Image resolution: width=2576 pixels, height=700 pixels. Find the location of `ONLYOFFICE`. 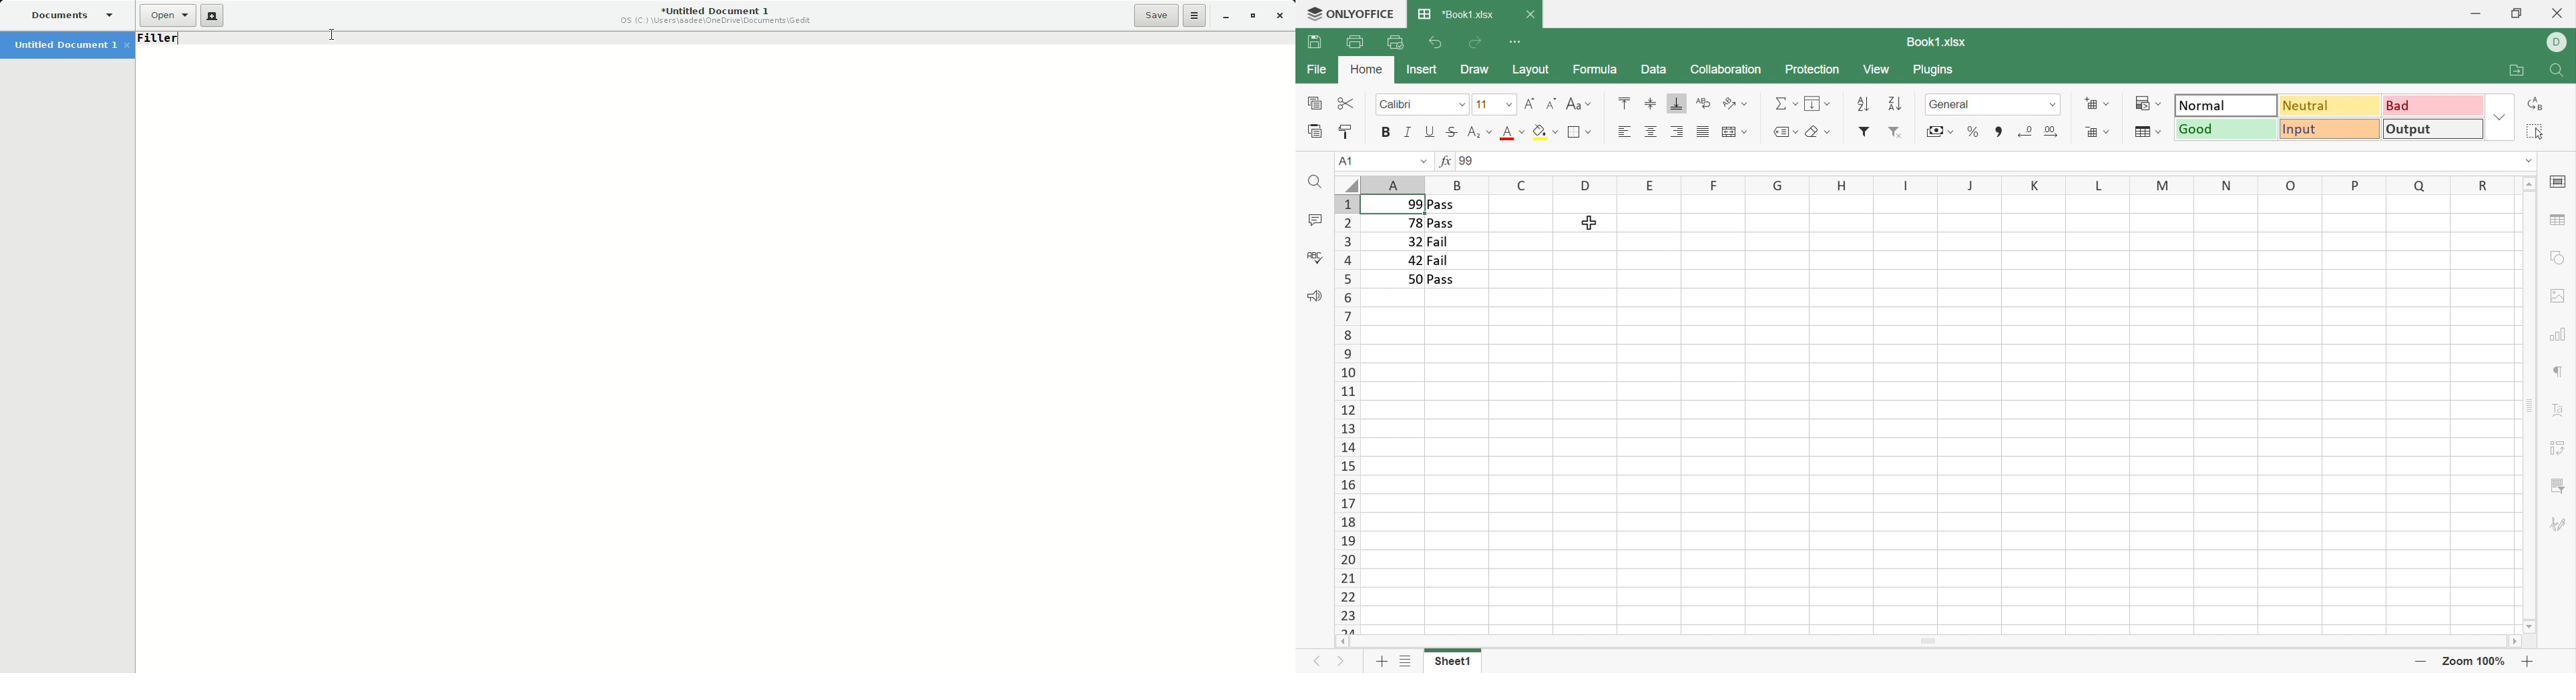

ONLYOFFICE is located at coordinates (1364, 13).